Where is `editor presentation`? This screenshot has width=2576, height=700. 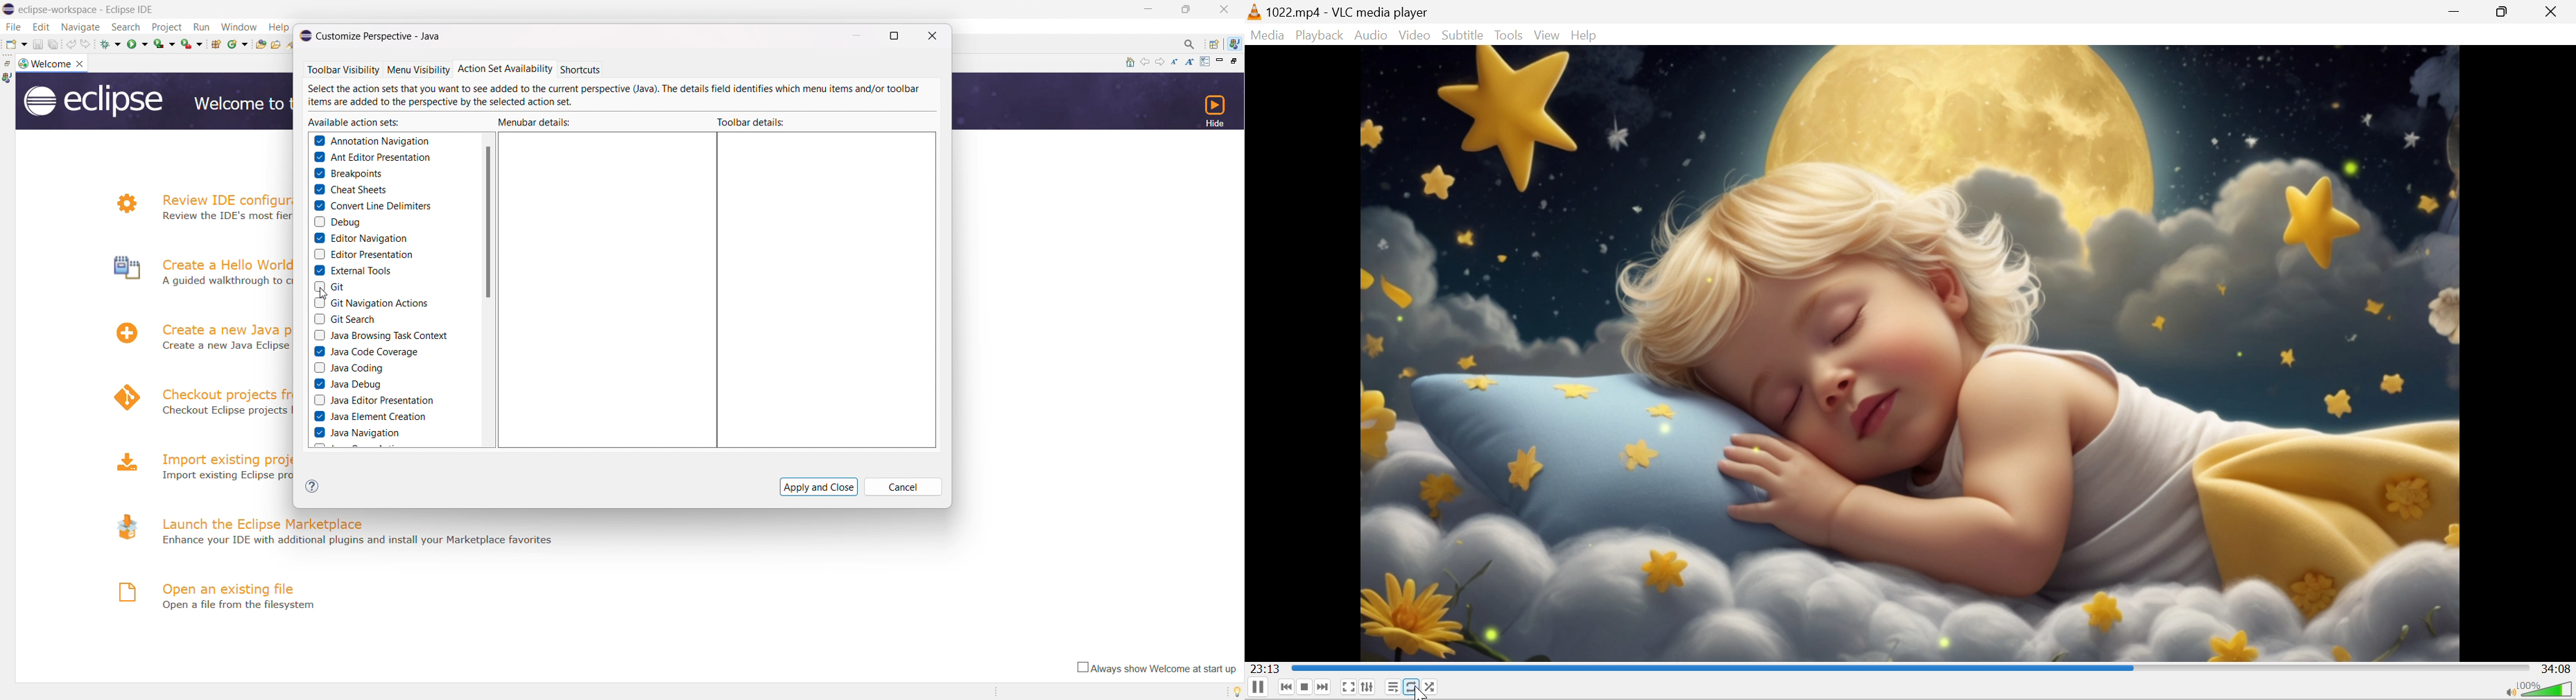
editor presentation is located at coordinates (361, 254).